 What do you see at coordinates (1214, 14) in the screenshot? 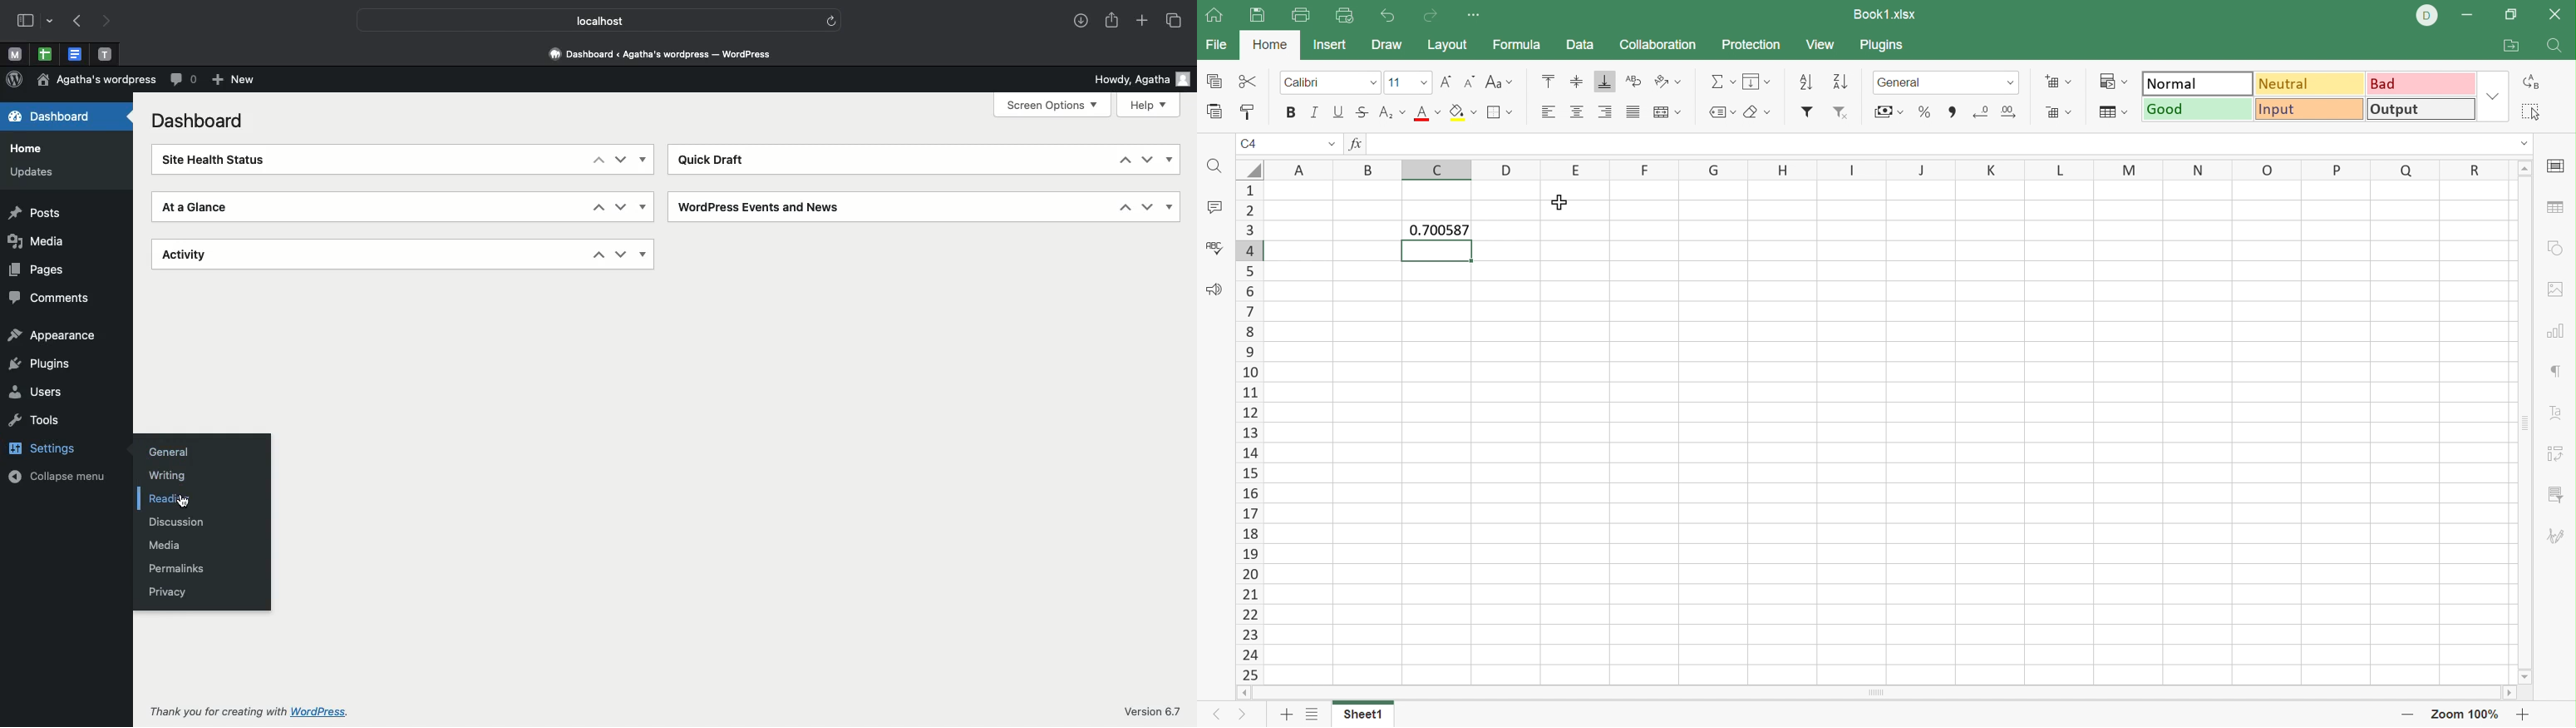
I see `Show main window` at bounding box center [1214, 14].